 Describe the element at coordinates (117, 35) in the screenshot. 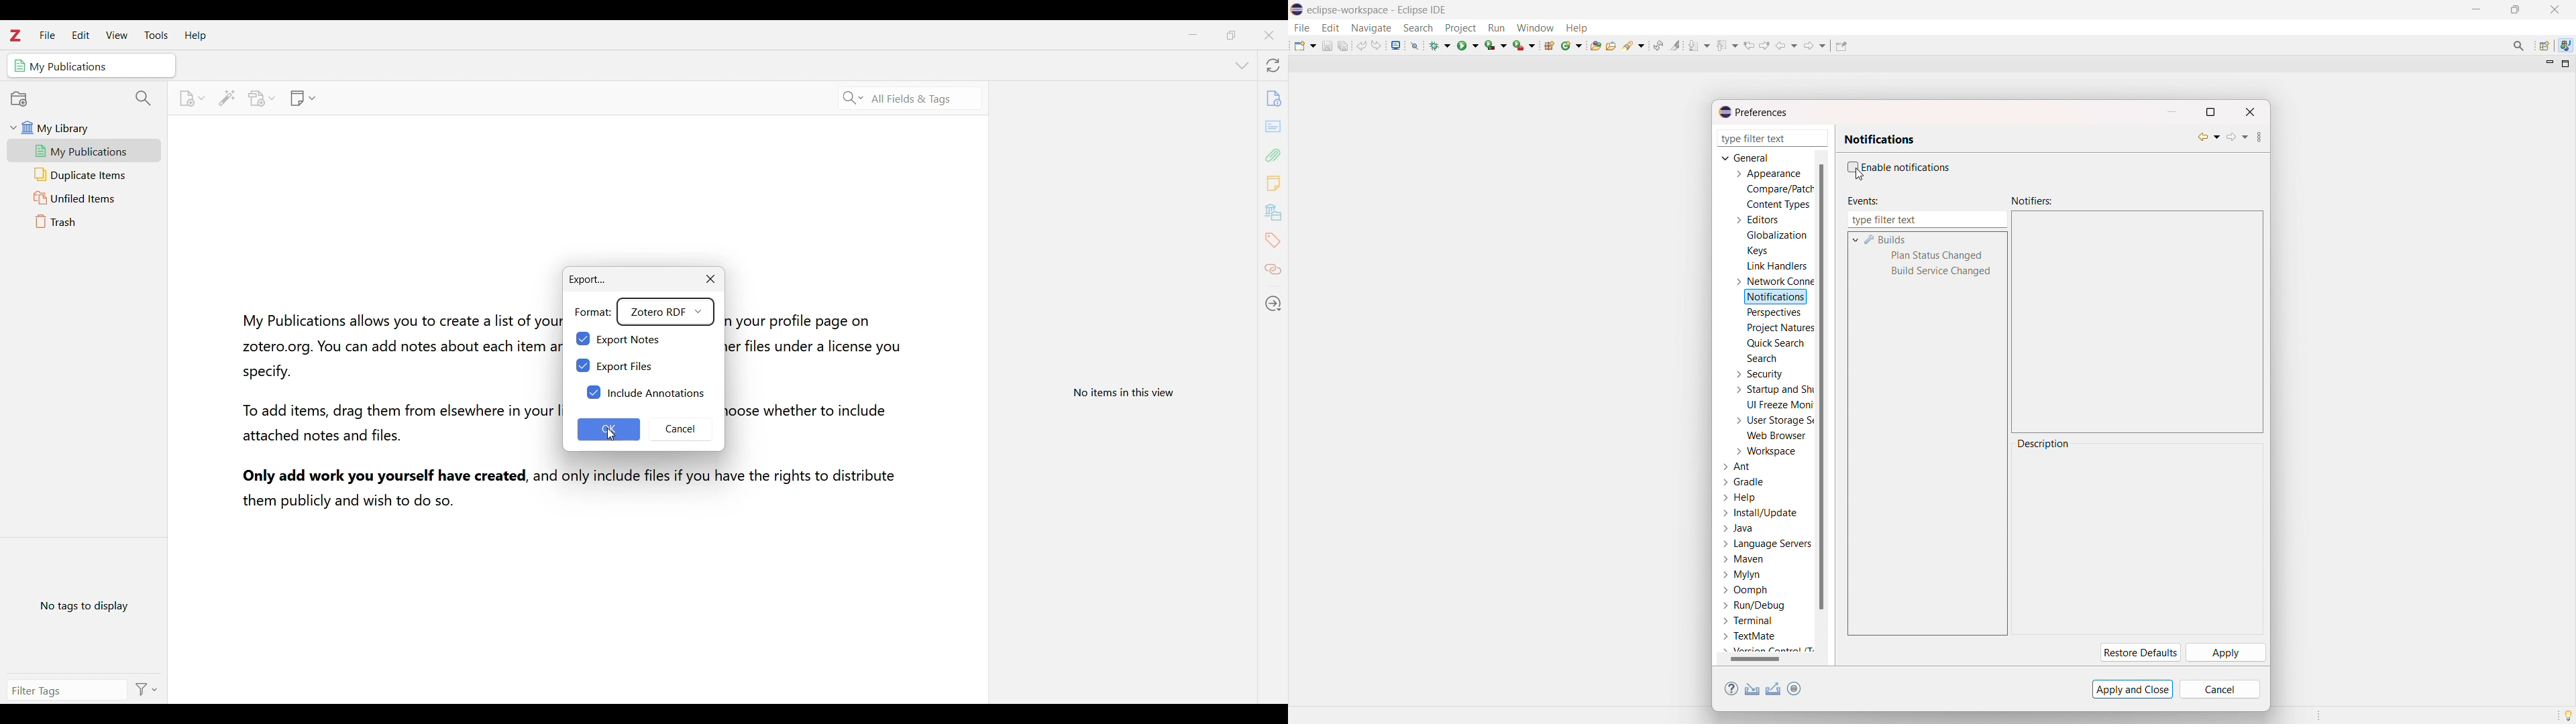

I see `View` at that location.